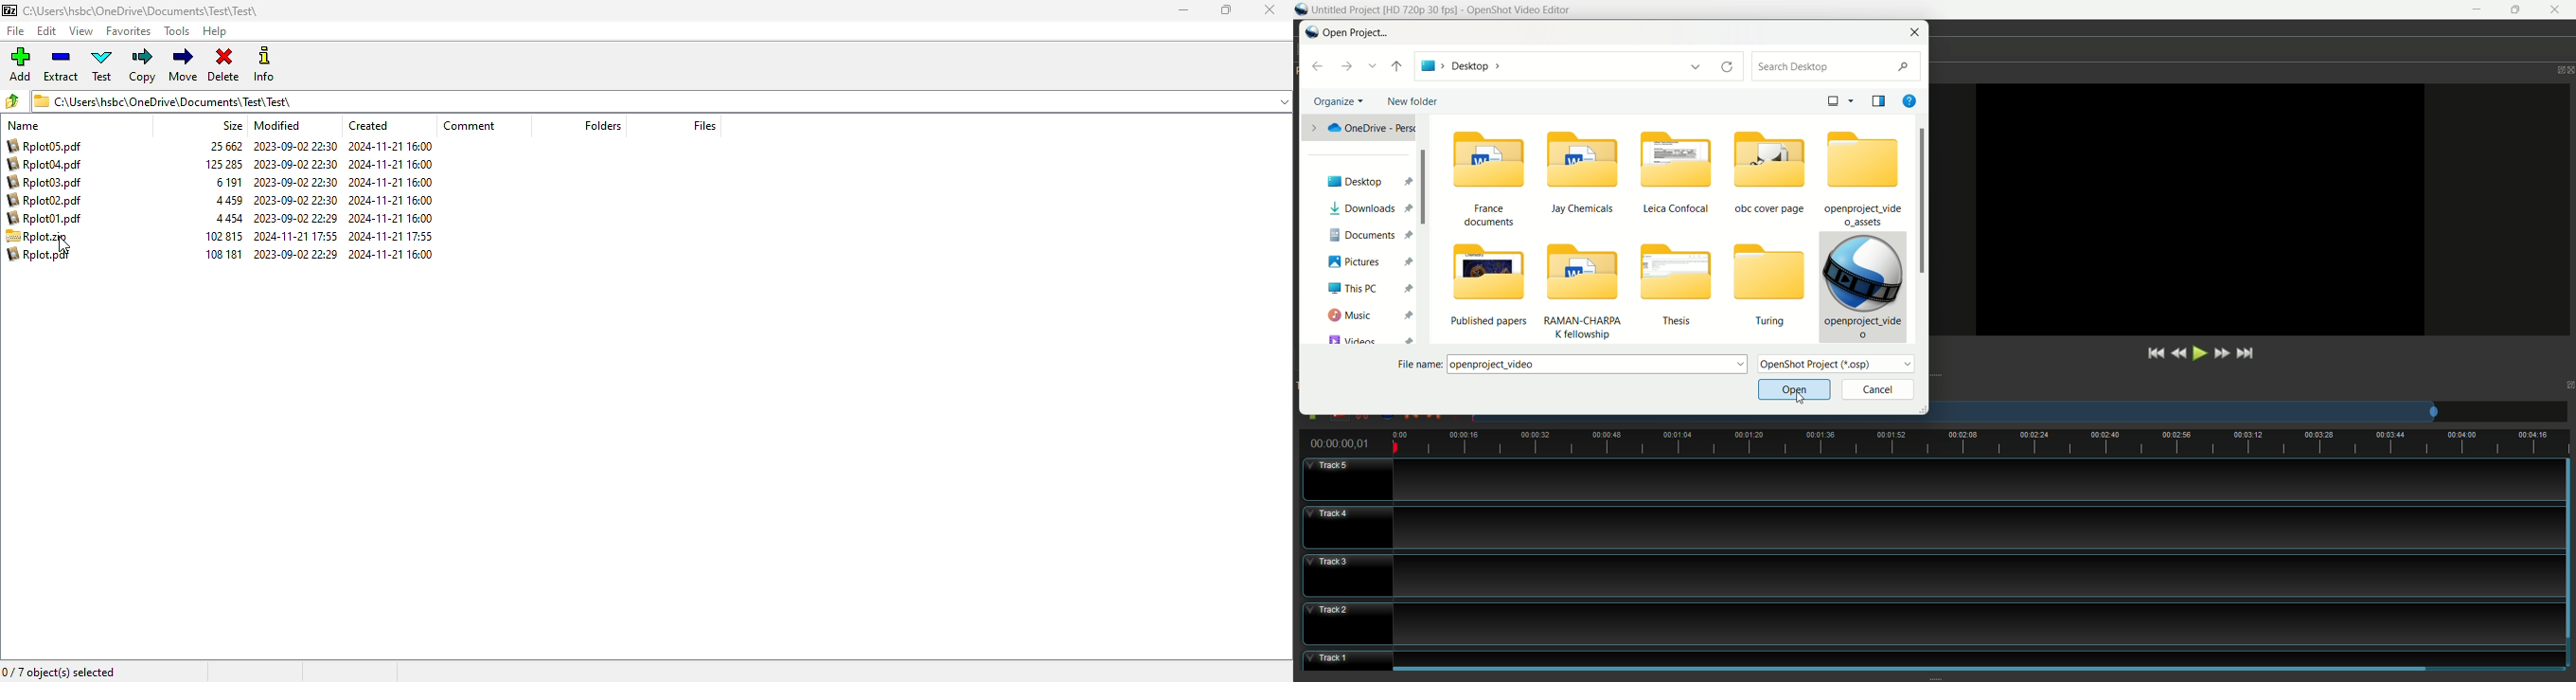 The image size is (2576, 700). Describe the element at coordinates (1731, 68) in the screenshot. I see `refresh` at that location.